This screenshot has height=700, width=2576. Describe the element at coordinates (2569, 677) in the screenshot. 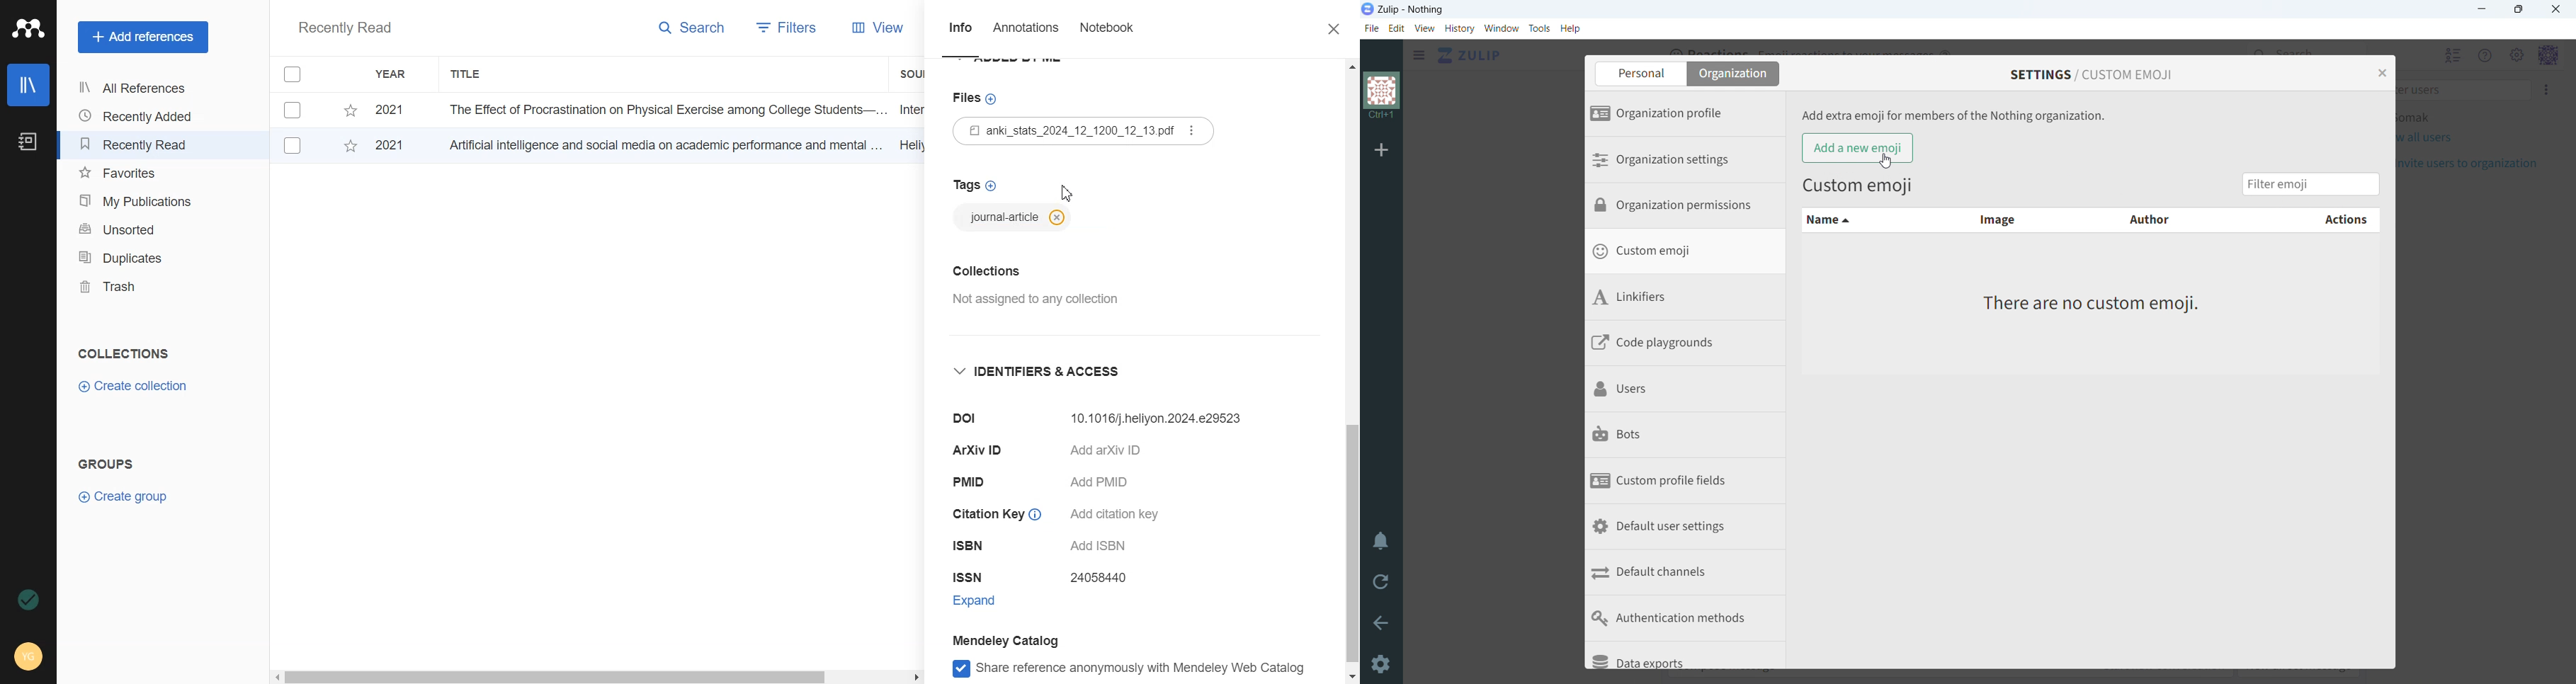

I see `scroll down` at that location.